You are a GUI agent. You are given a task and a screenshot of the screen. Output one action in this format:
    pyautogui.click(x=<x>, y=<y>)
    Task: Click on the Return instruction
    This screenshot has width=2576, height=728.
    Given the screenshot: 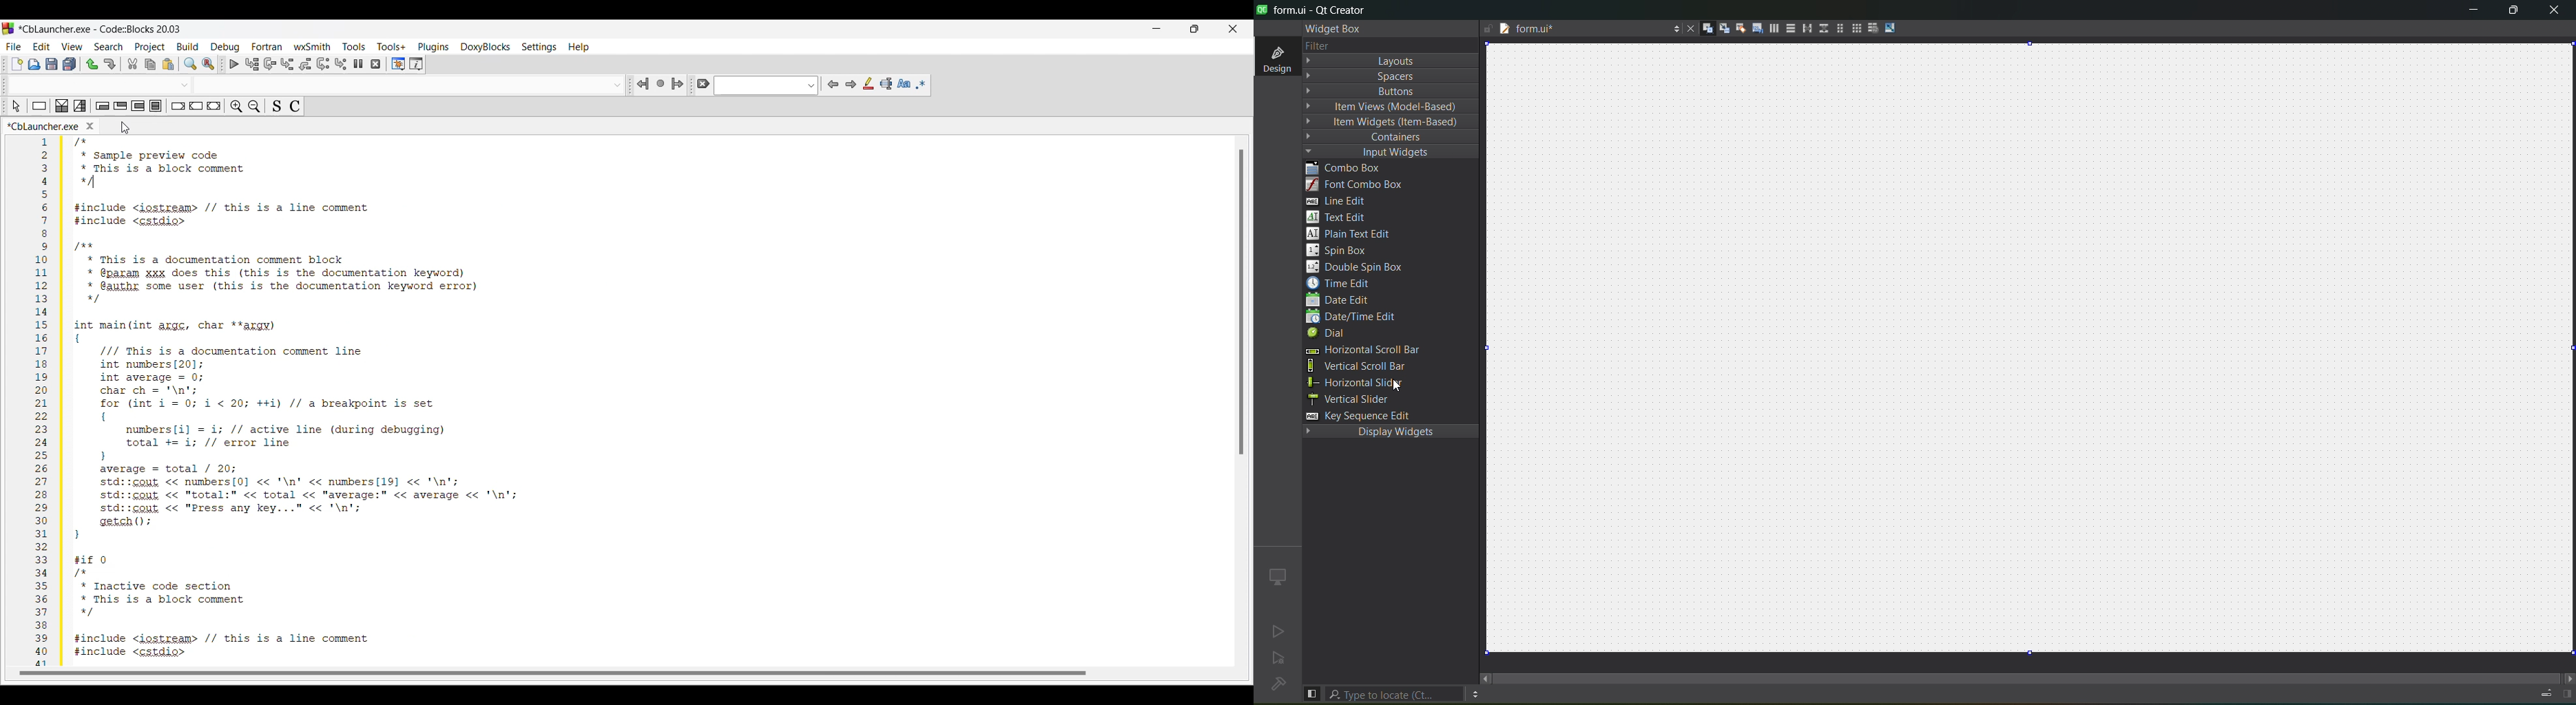 What is the action you would take?
    pyautogui.click(x=214, y=106)
    